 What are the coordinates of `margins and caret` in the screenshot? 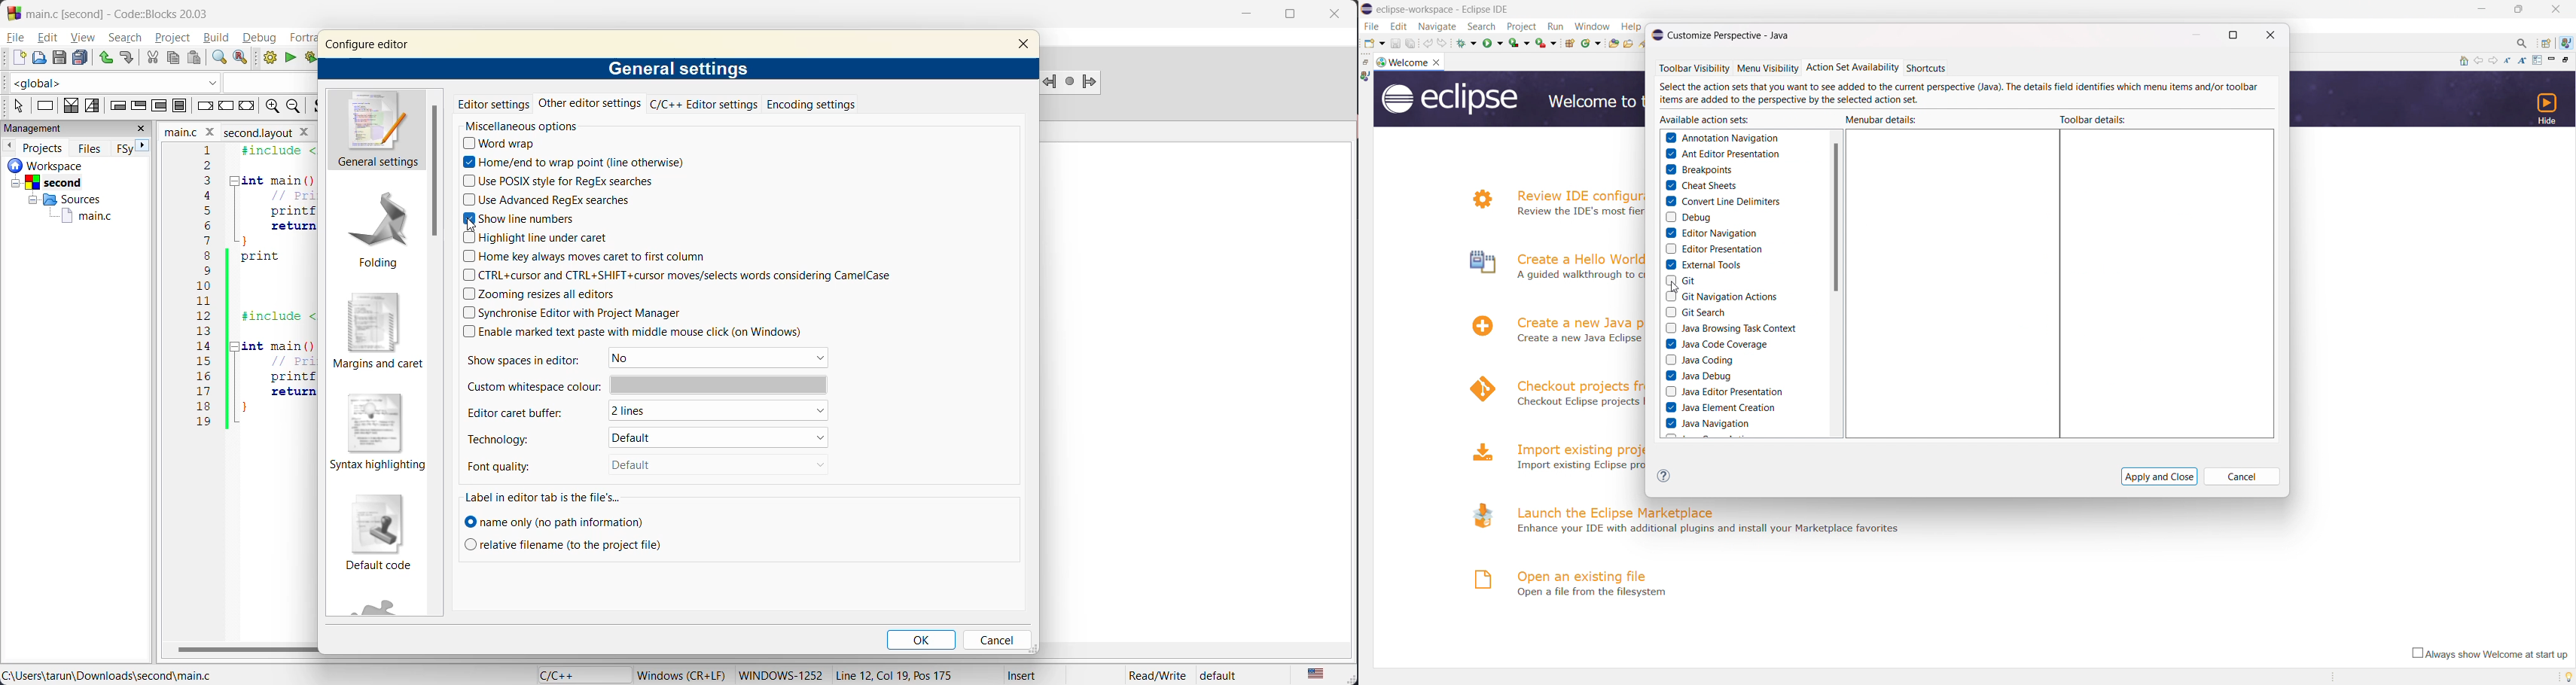 It's located at (378, 330).